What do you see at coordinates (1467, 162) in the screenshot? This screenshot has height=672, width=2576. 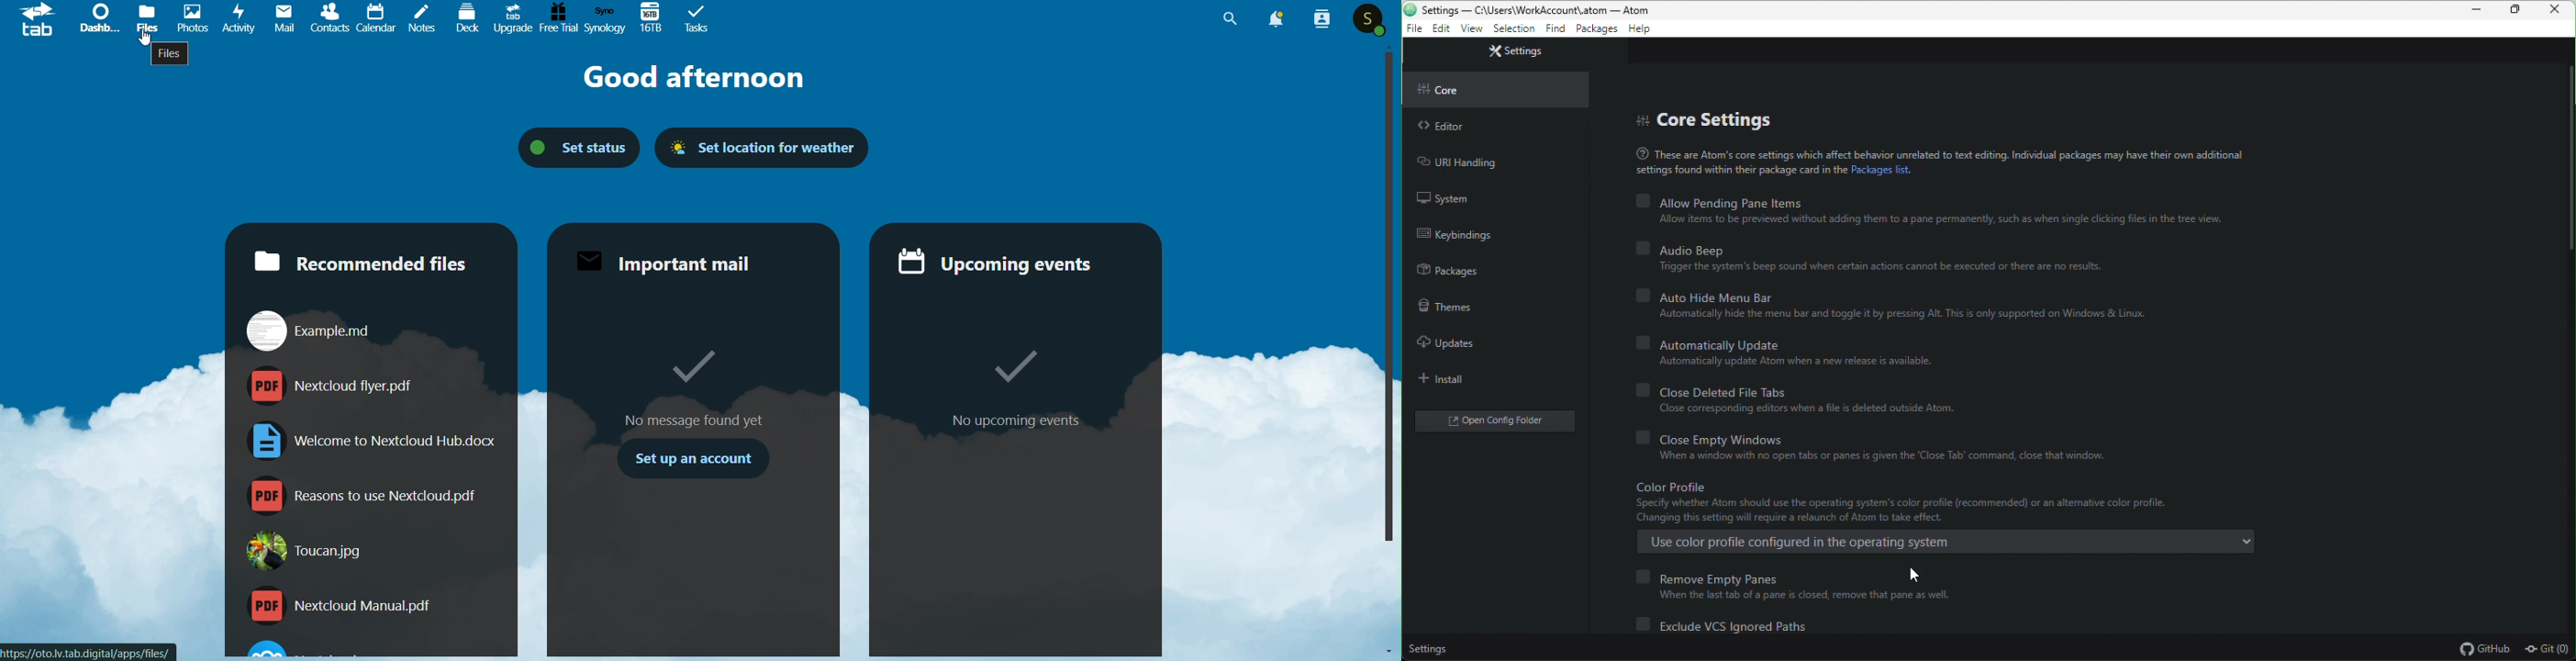 I see `URL handling` at bounding box center [1467, 162].